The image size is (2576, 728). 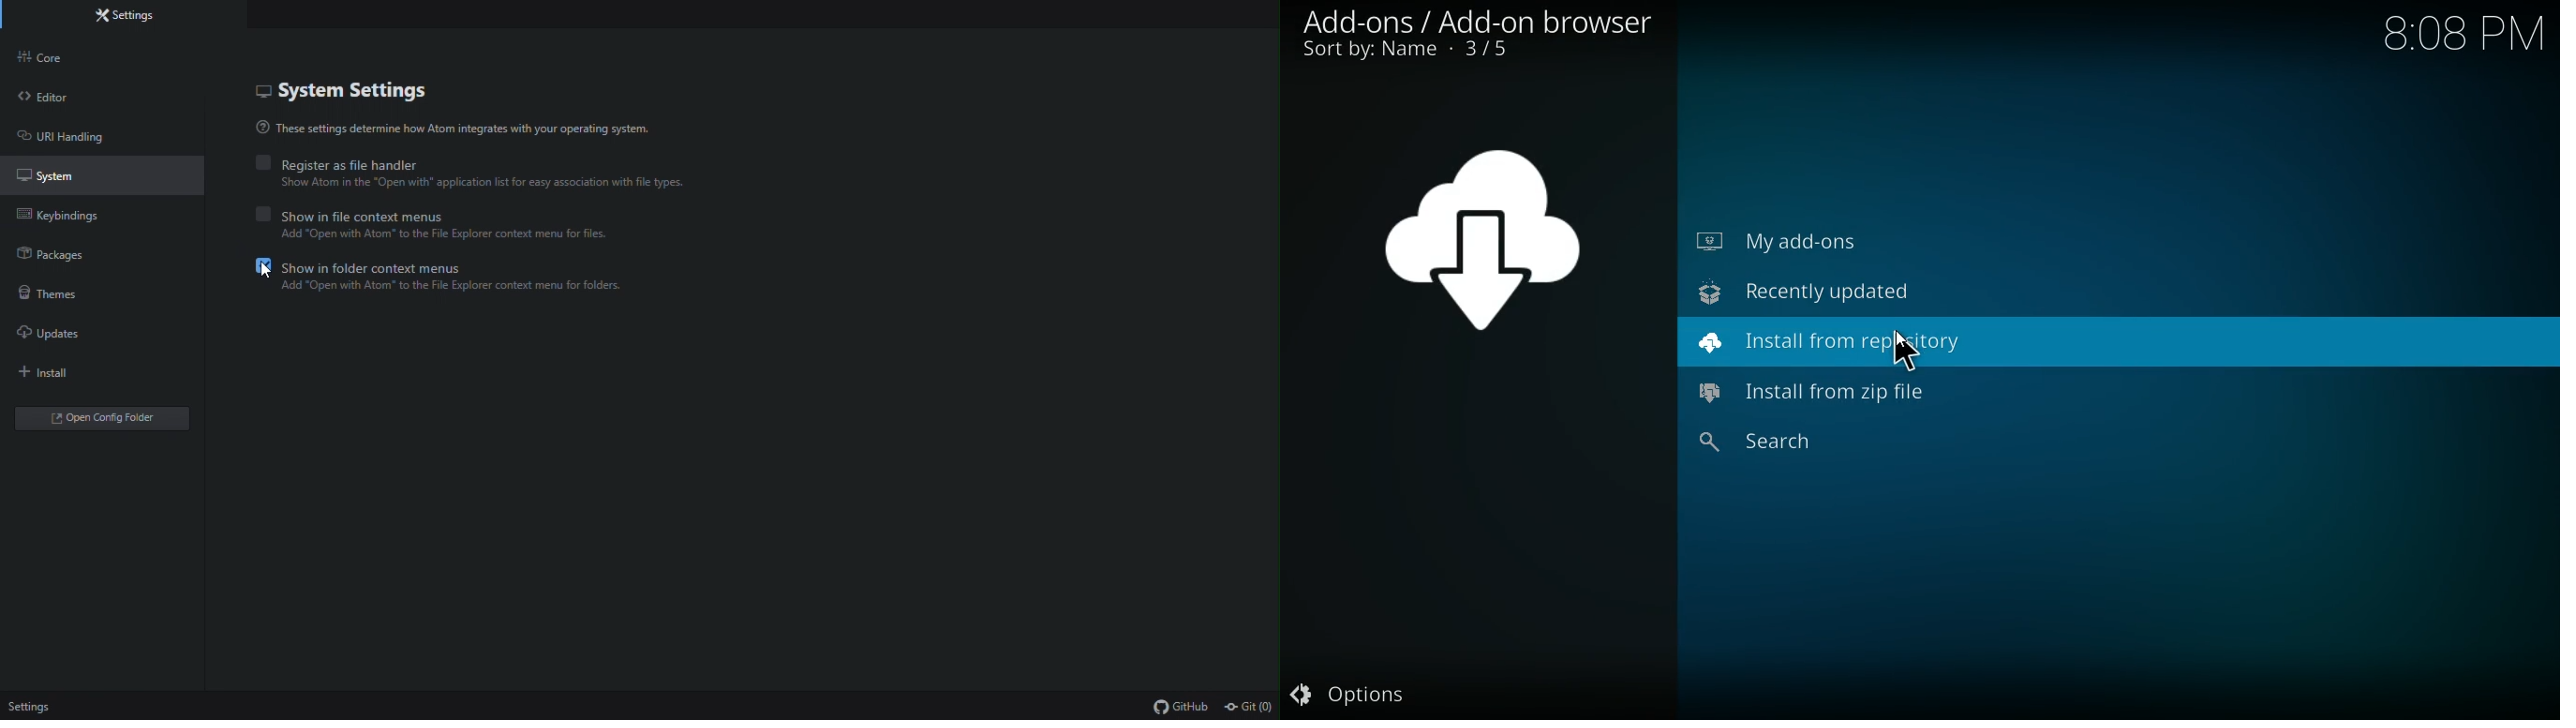 I want to click on install from repository, so click(x=1828, y=345).